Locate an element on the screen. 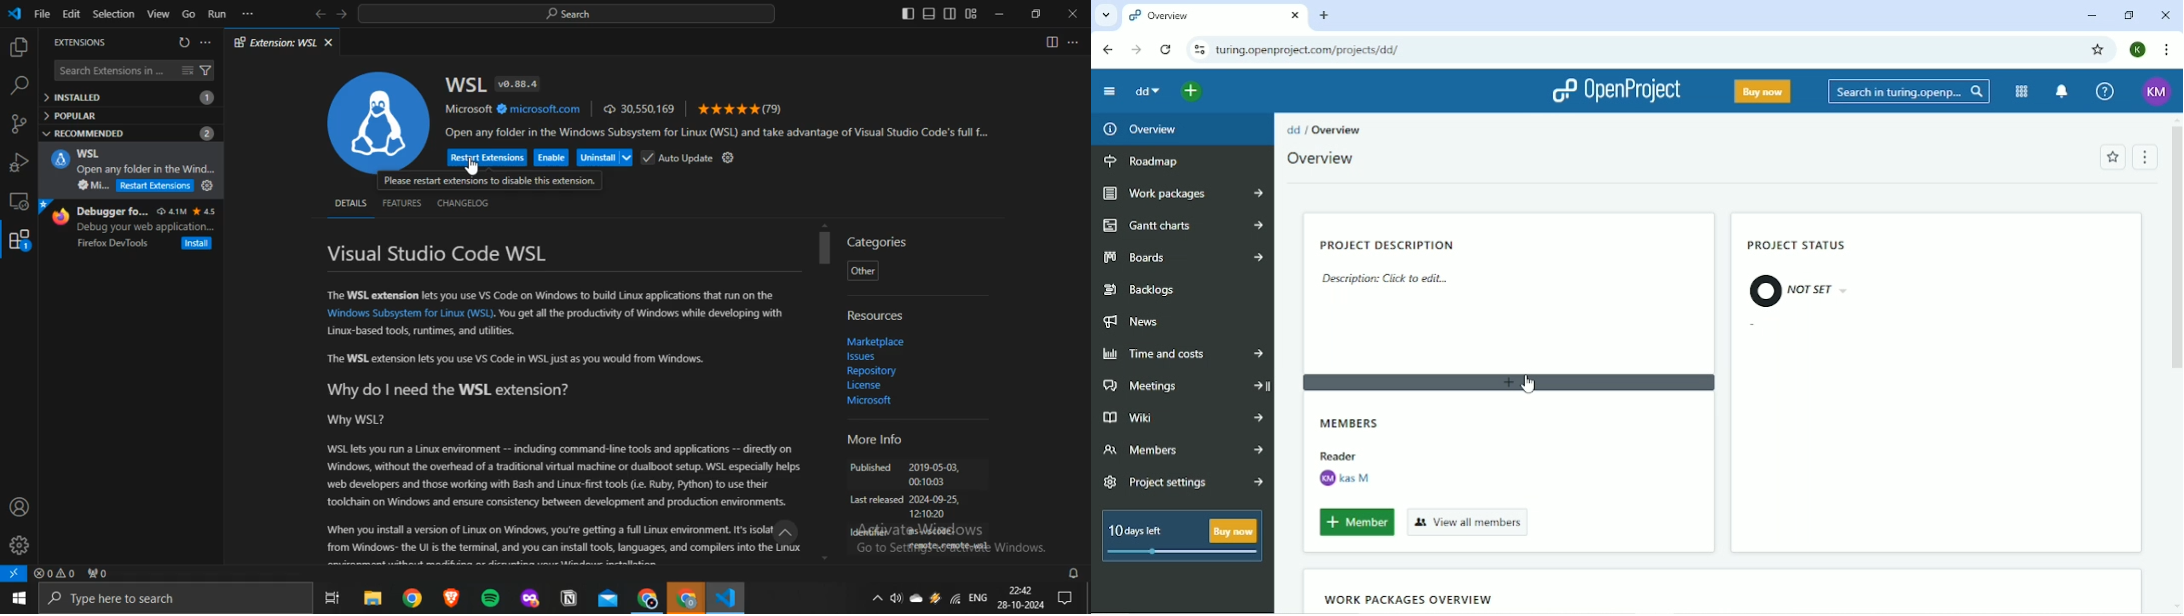  Description: Click to edit... is located at coordinates (1386, 278).